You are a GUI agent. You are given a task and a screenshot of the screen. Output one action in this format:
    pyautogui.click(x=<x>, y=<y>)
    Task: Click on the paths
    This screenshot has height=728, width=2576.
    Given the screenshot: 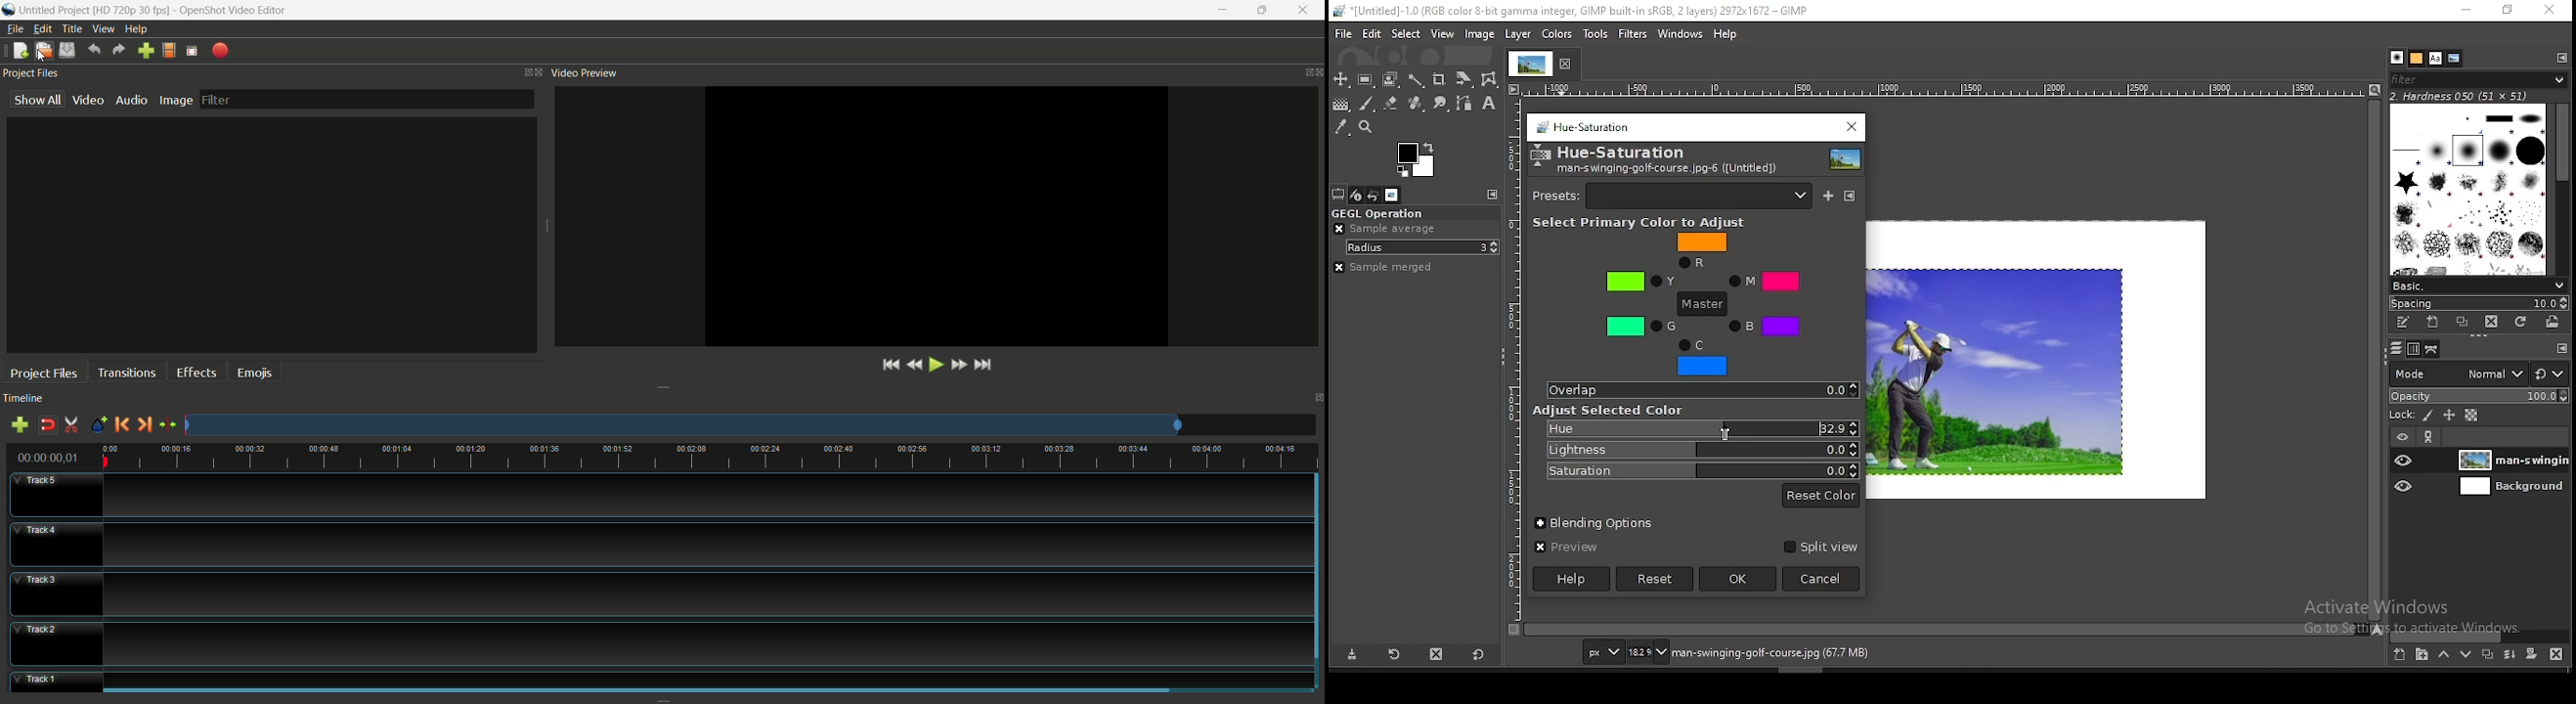 What is the action you would take?
    pyautogui.click(x=2435, y=350)
    